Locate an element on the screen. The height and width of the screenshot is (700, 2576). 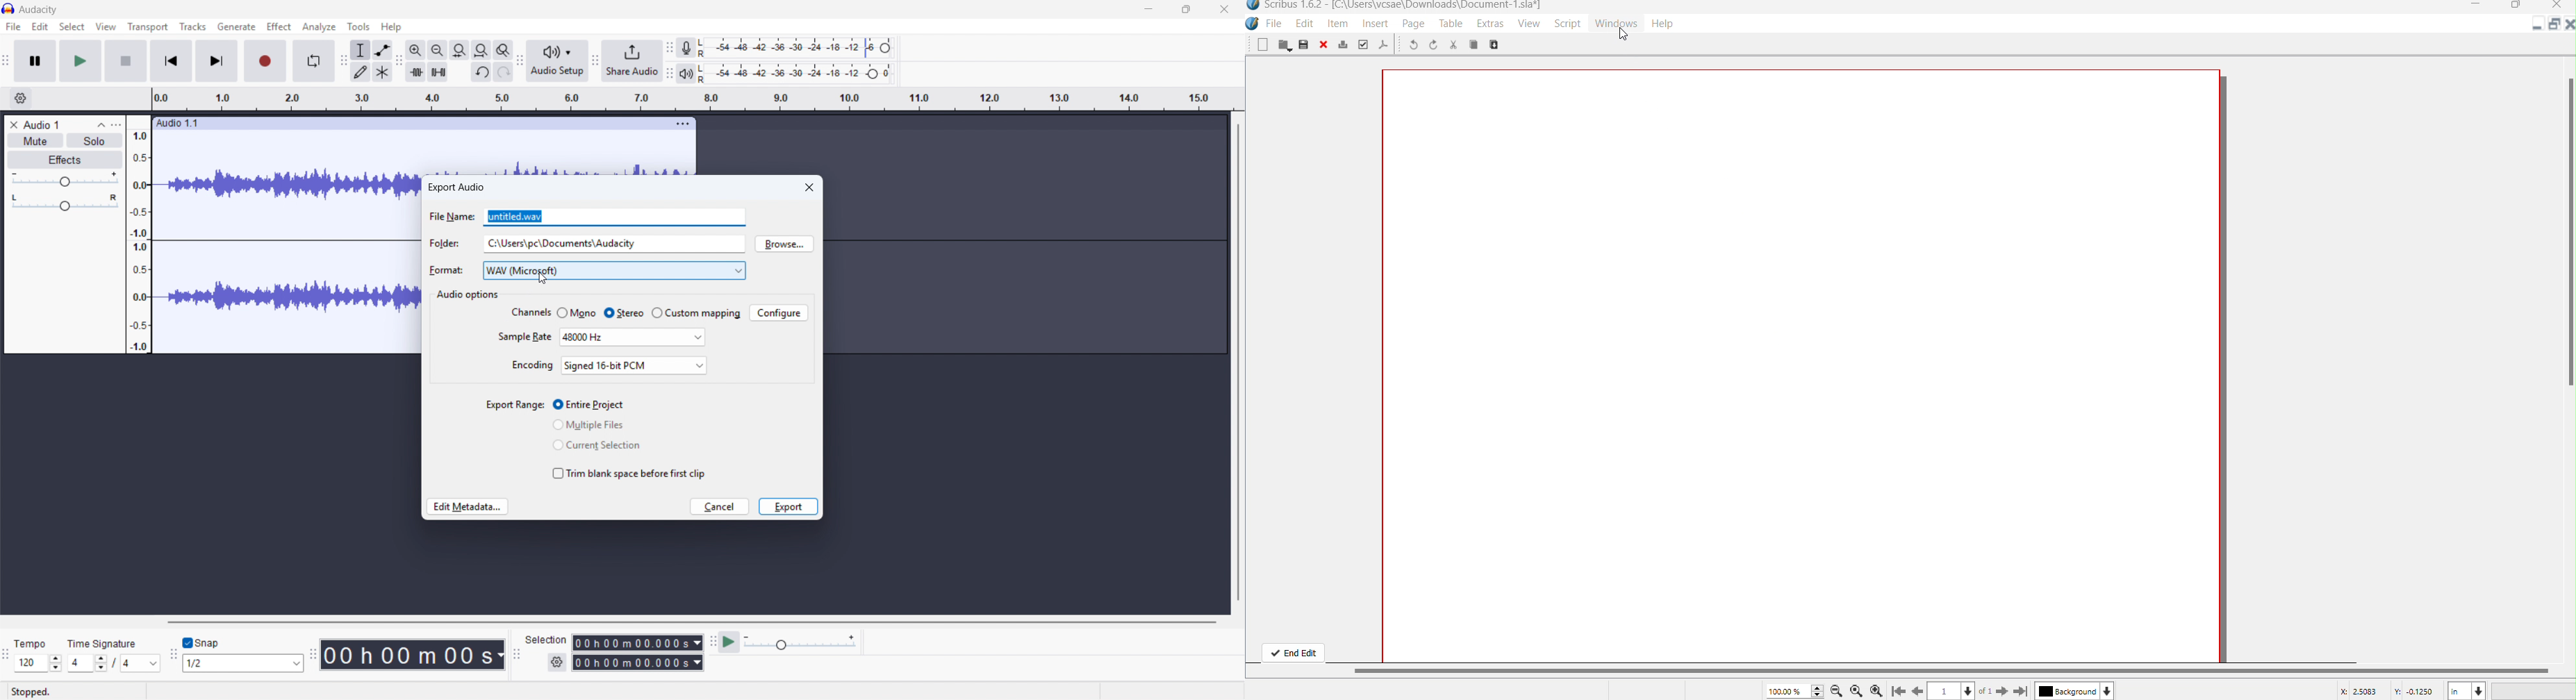
Collapse  is located at coordinates (101, 124).